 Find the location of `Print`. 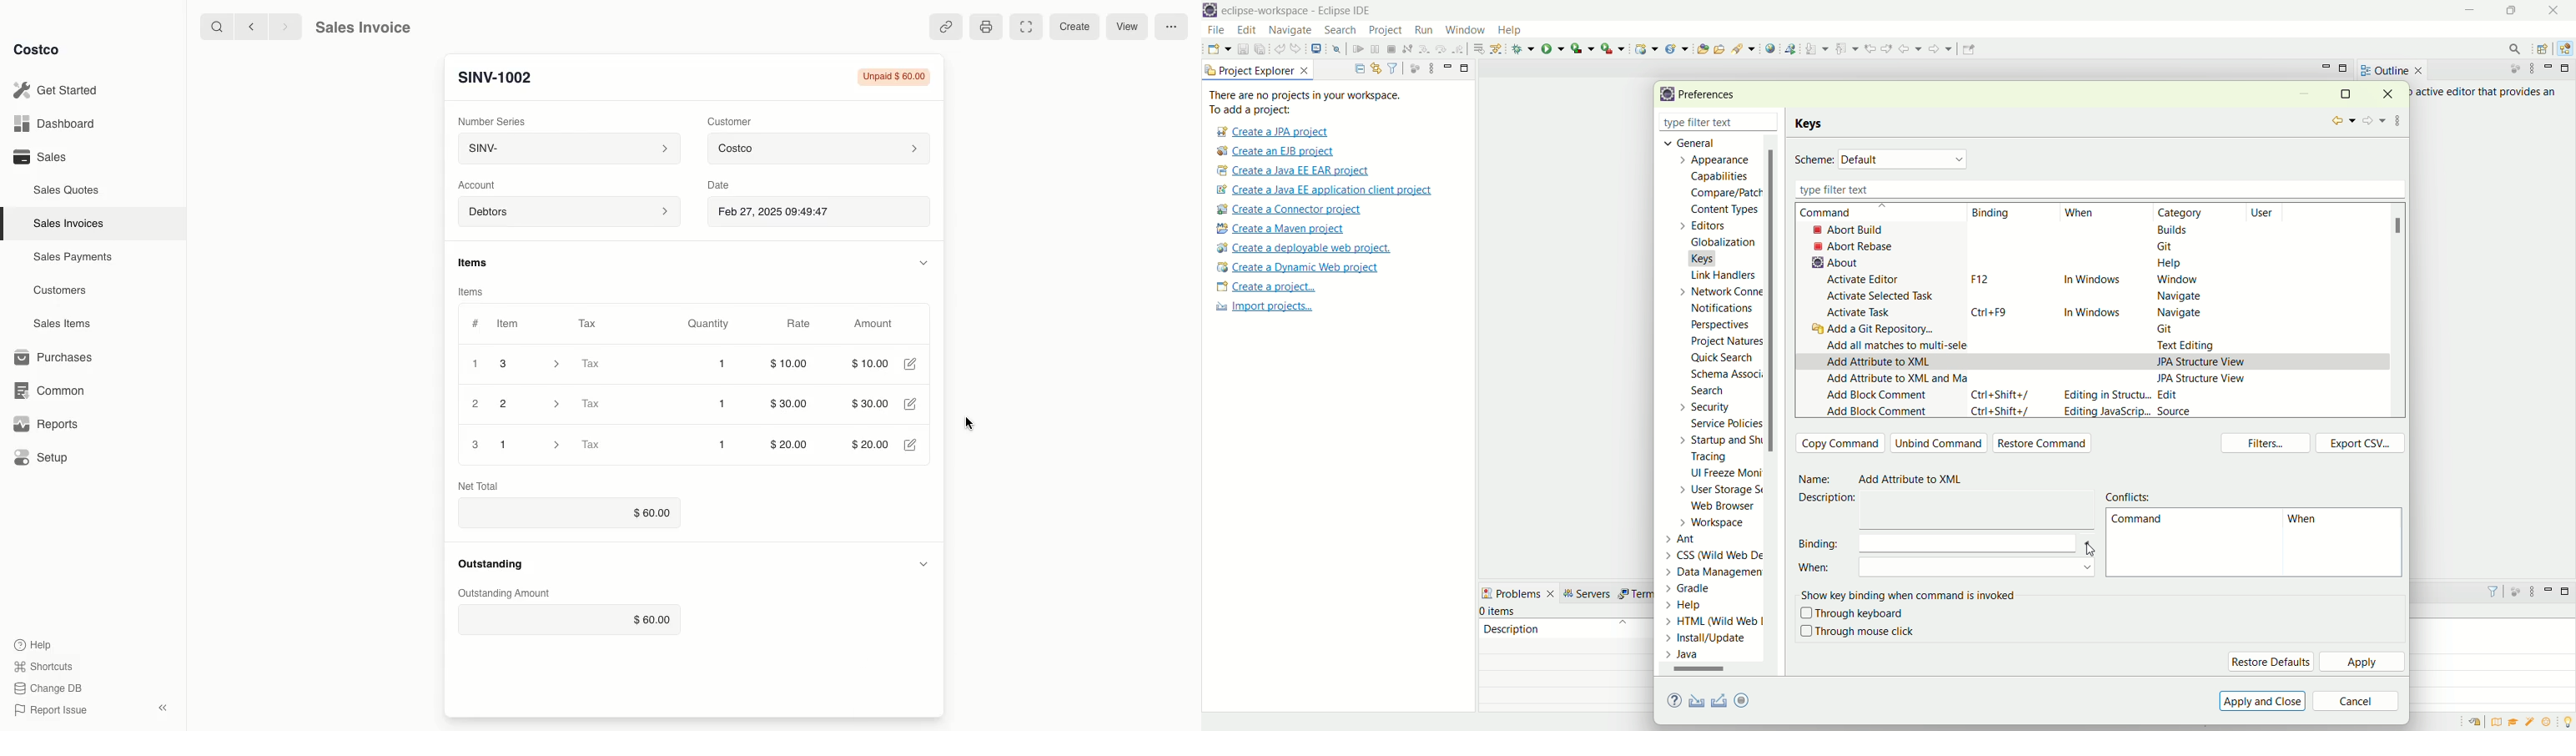

Print is located at coordinates (988, 26).